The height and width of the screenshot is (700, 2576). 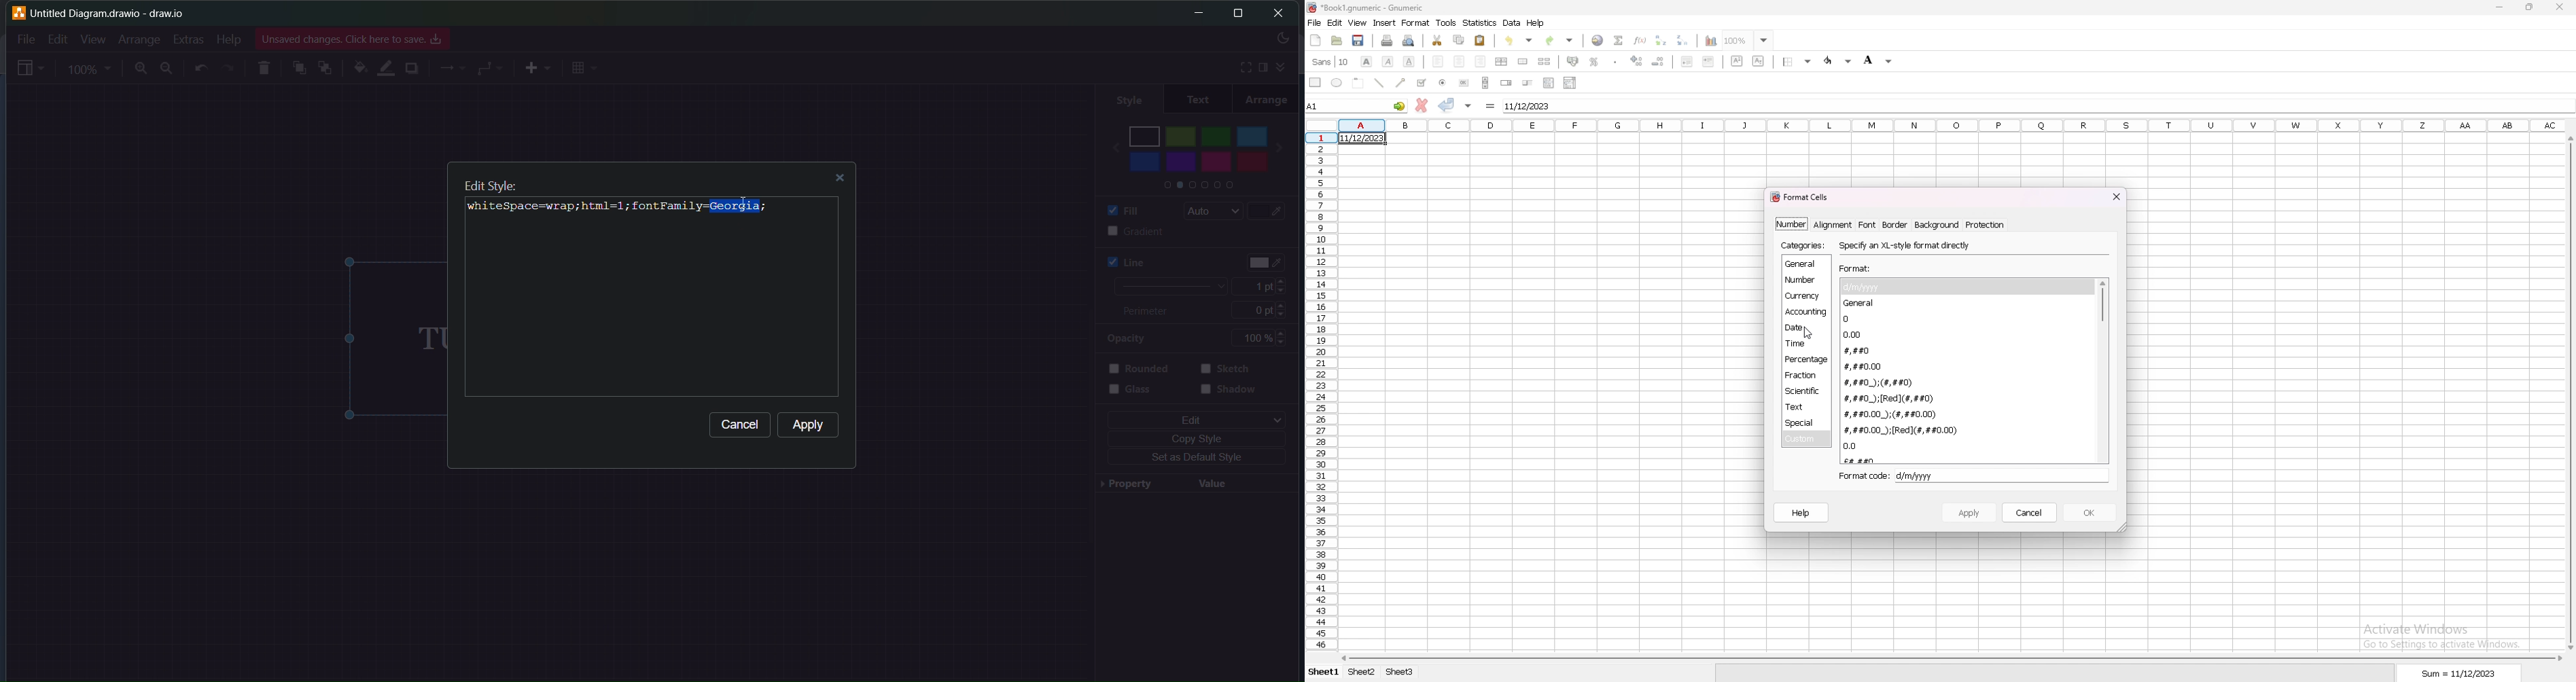 I want to click on text, so click(x=1197, y=99).